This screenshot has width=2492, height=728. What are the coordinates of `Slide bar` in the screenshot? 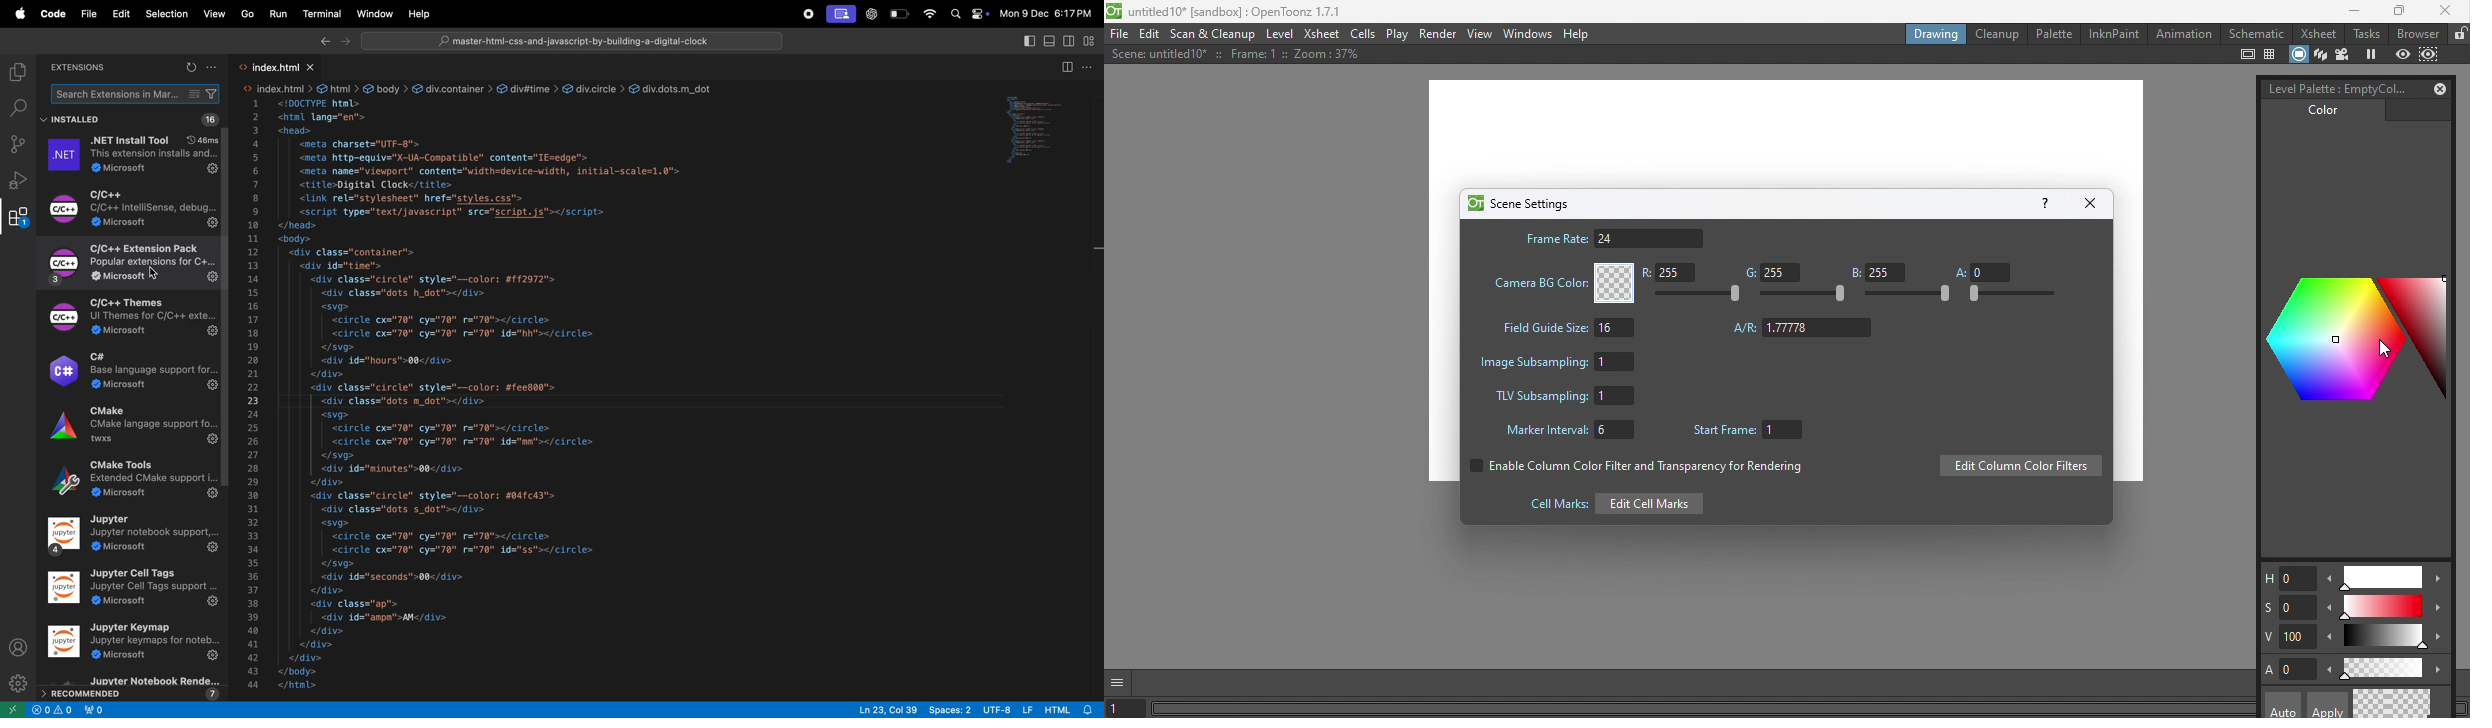 It's located at (2385, 638).